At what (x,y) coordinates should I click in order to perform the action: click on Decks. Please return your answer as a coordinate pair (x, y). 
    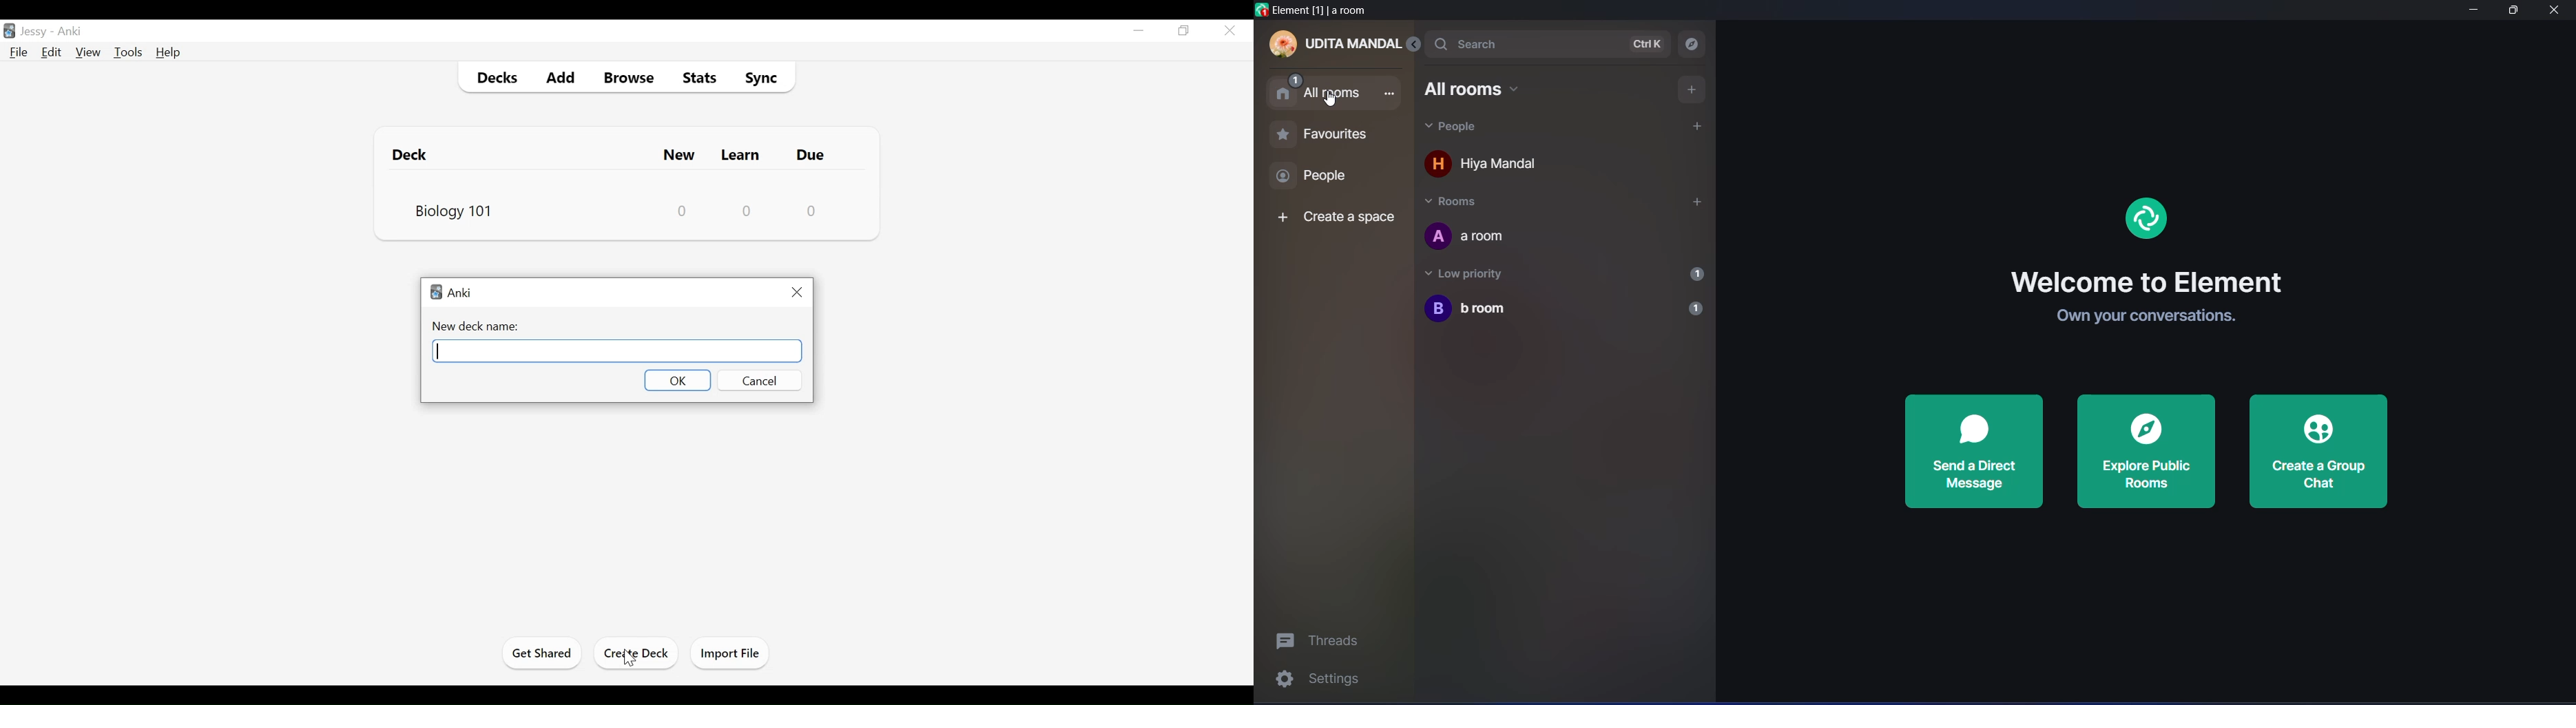
    Looking at the image, I should click on (493, 76).